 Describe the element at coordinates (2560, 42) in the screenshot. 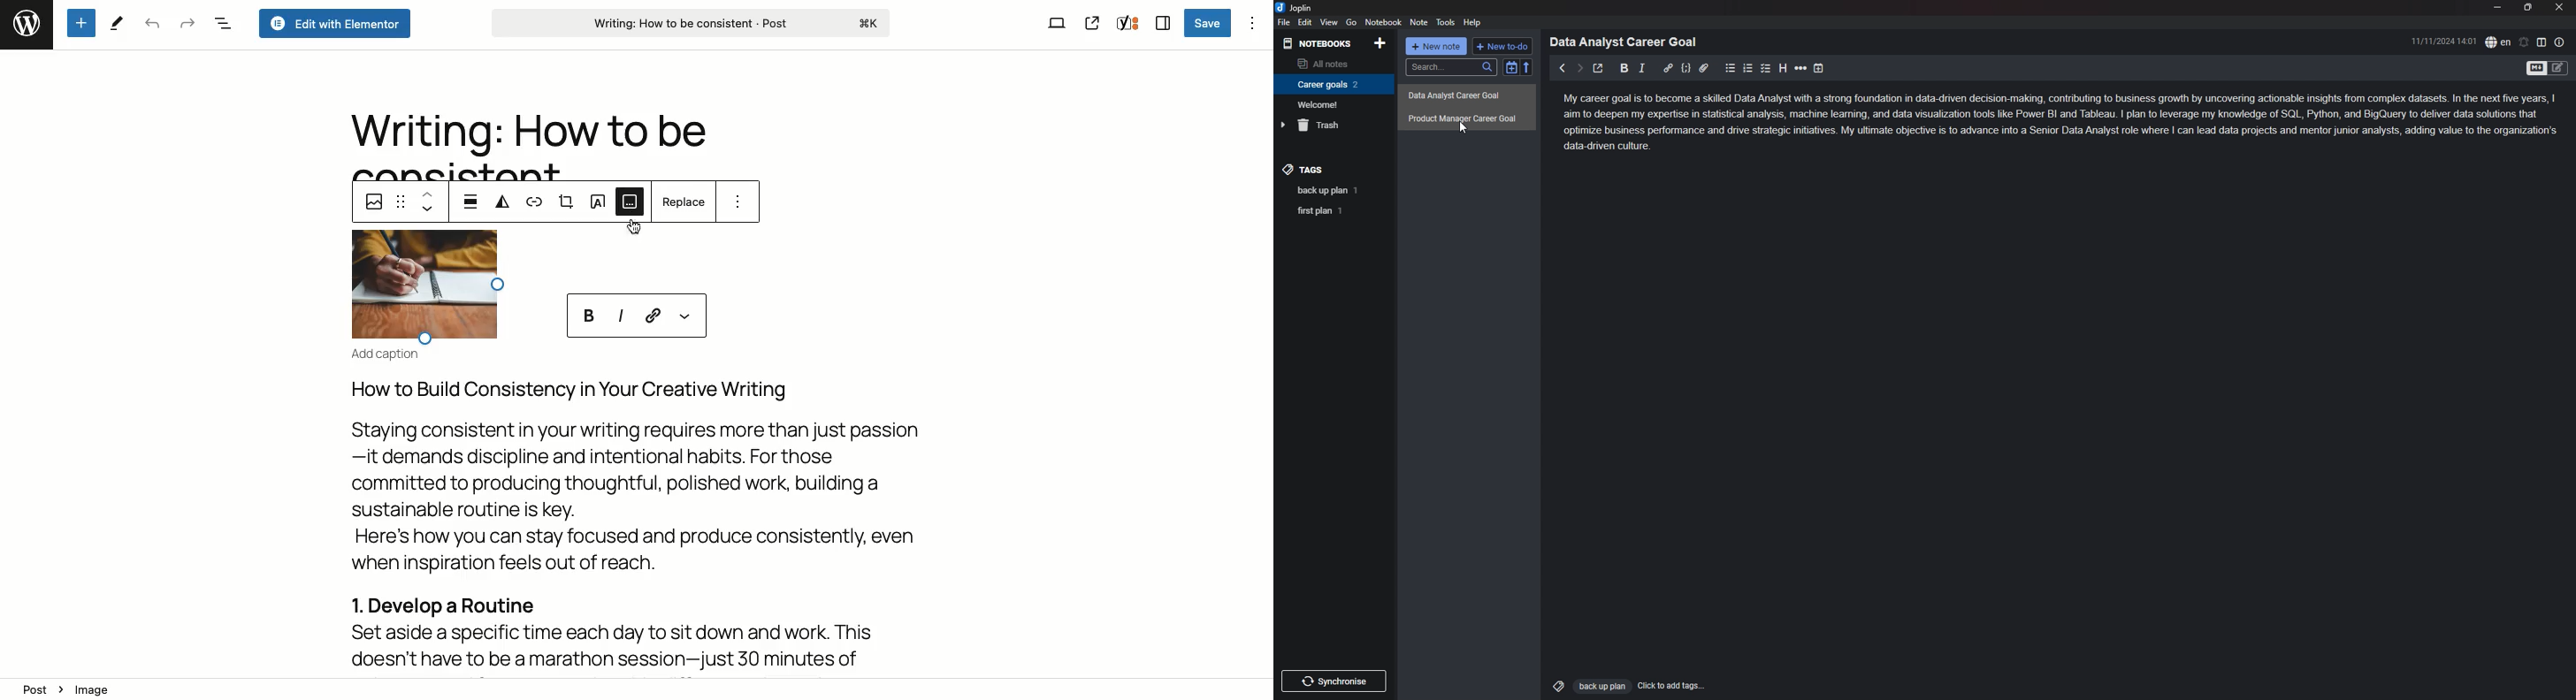

I see `note properties` at that location.